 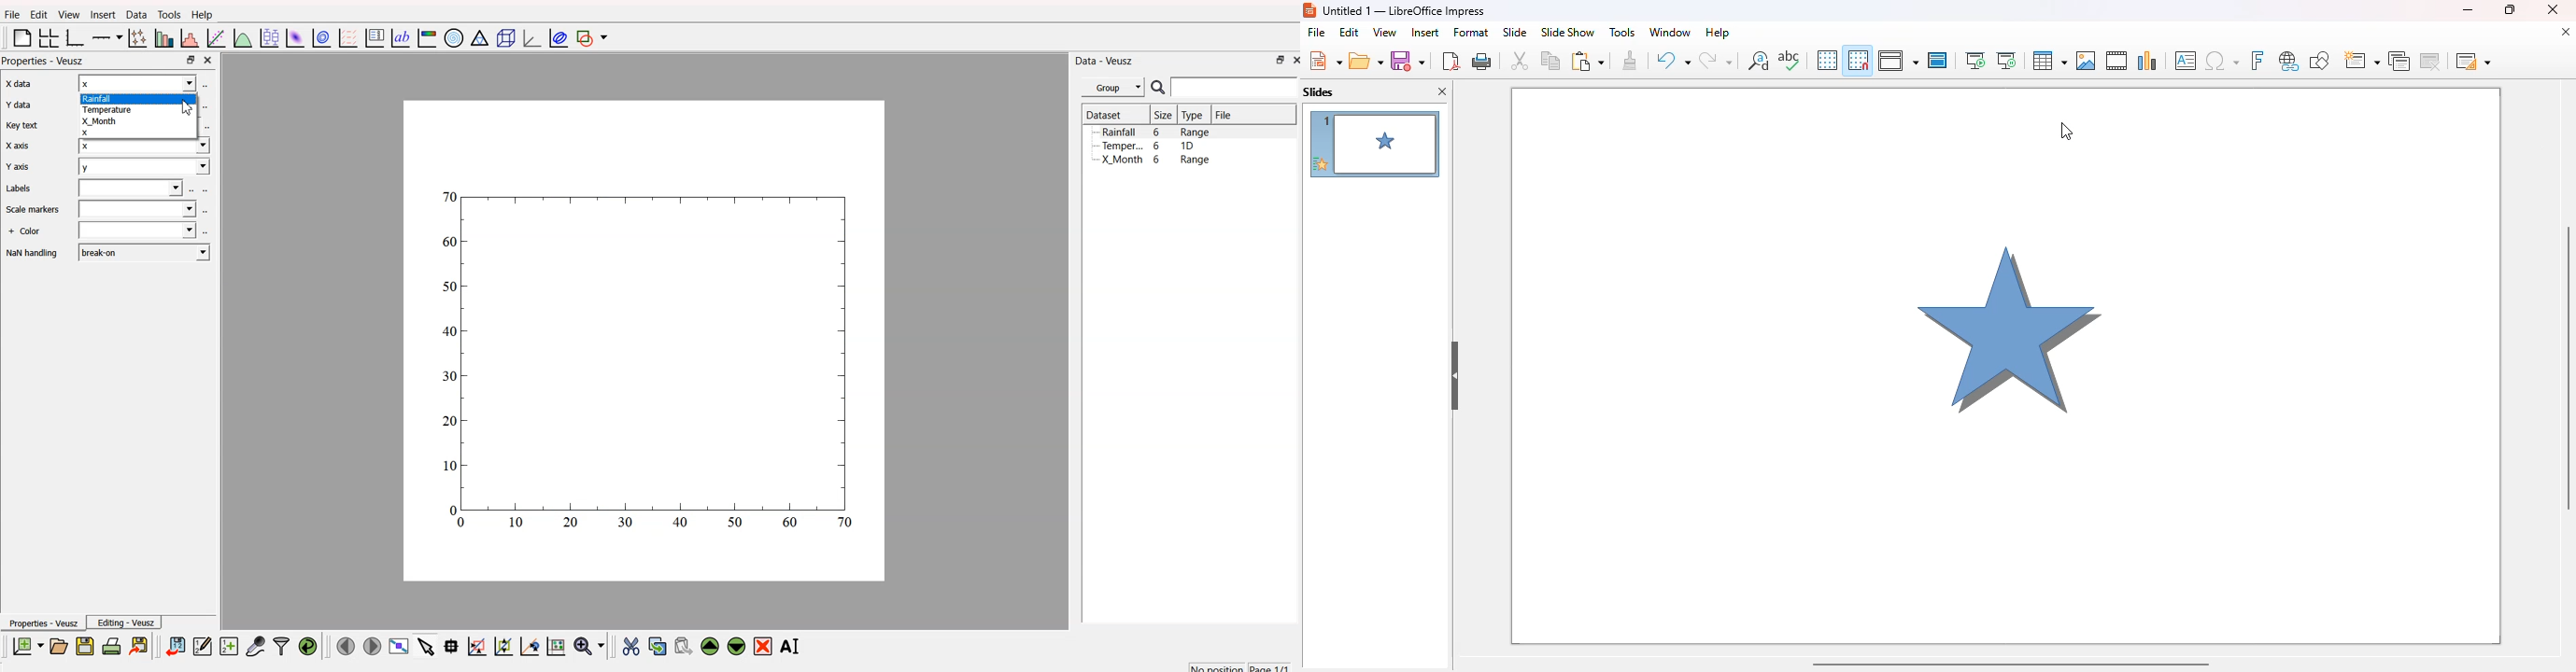 I want to click on Y axis, so click(x=17, y=168).